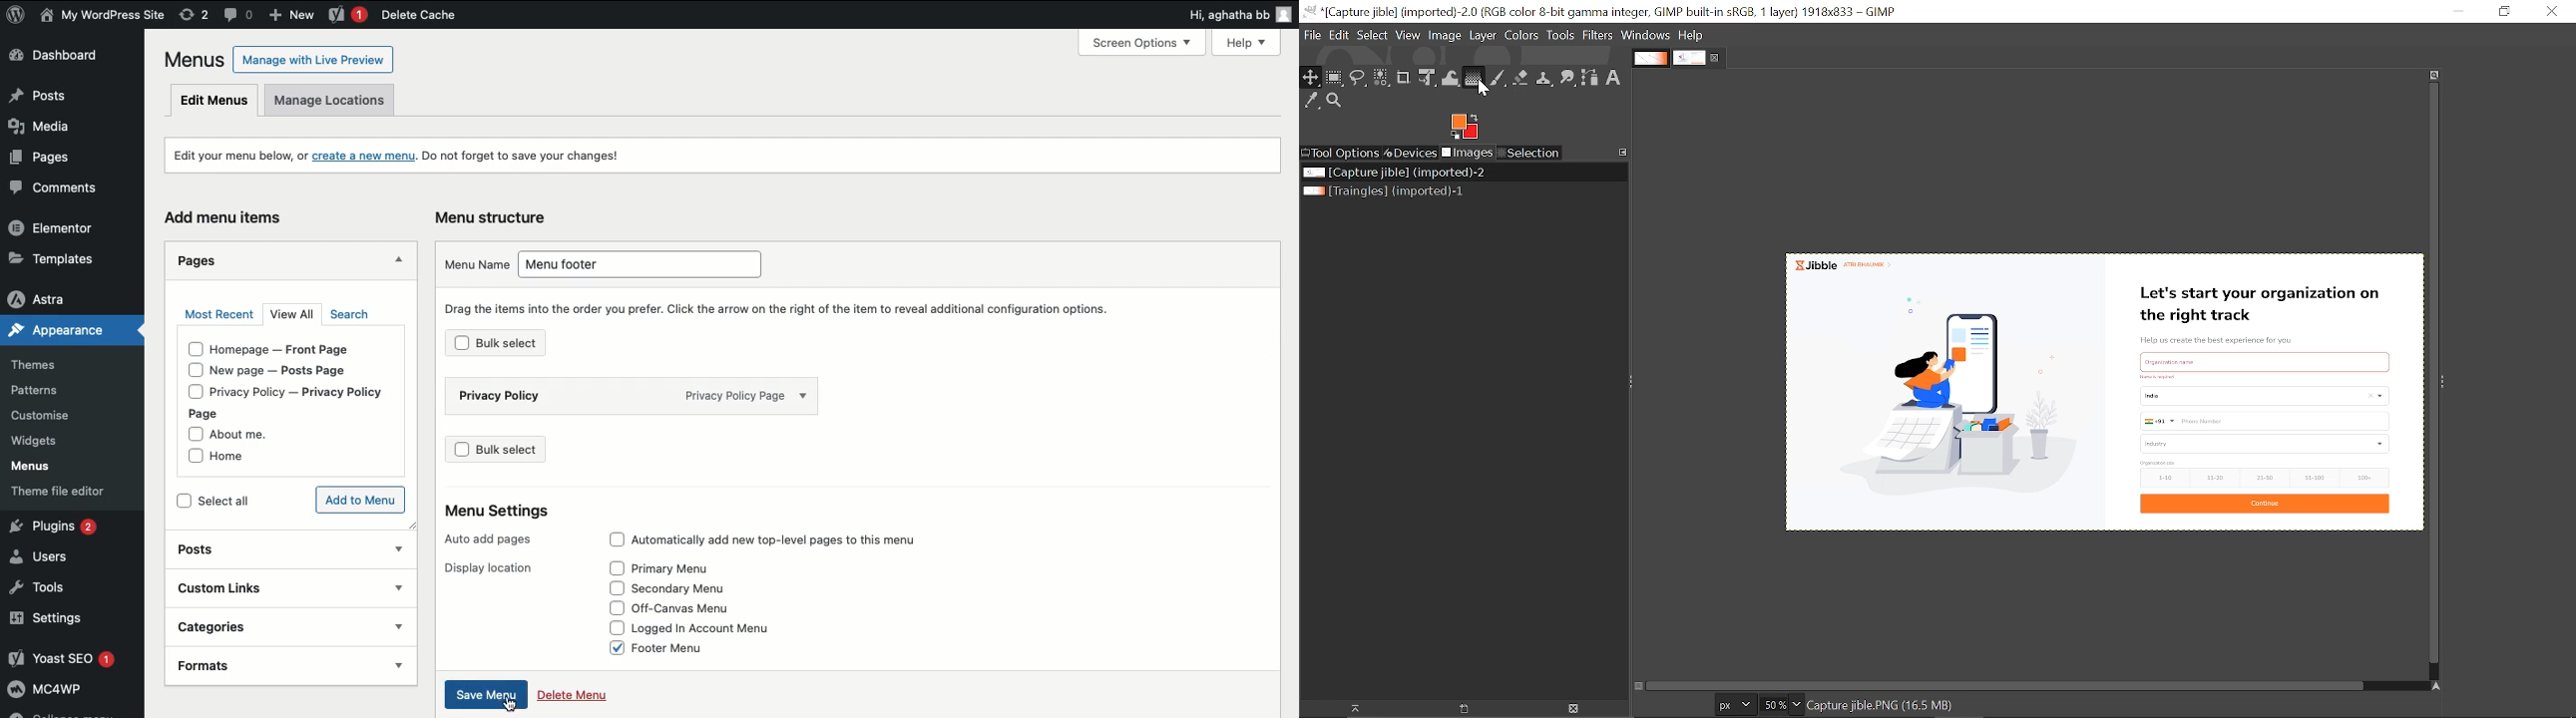 Image resolution: width=2576 pixels, height=728 pixels. What do you see at coordinates (1405, 77) in the screenshot?
I see `Crop tool` at bounding box center [1405, 77].